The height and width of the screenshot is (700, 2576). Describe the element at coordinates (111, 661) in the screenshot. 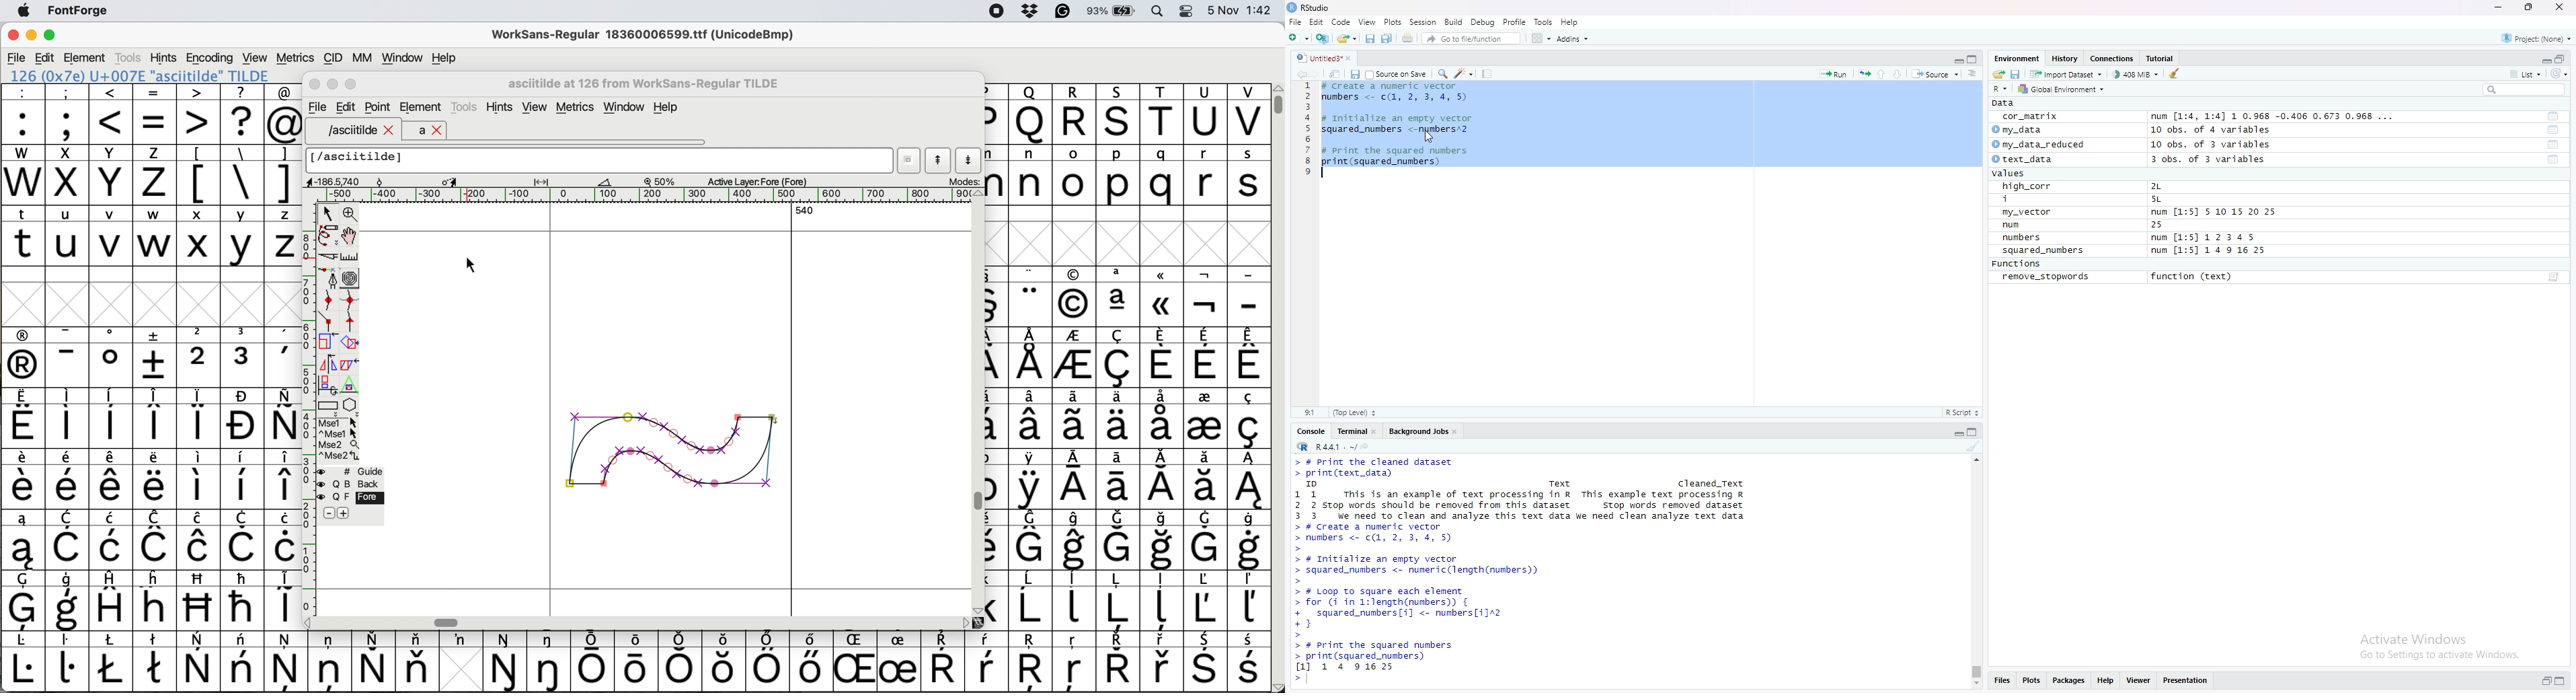

I see `symbol` at that location.